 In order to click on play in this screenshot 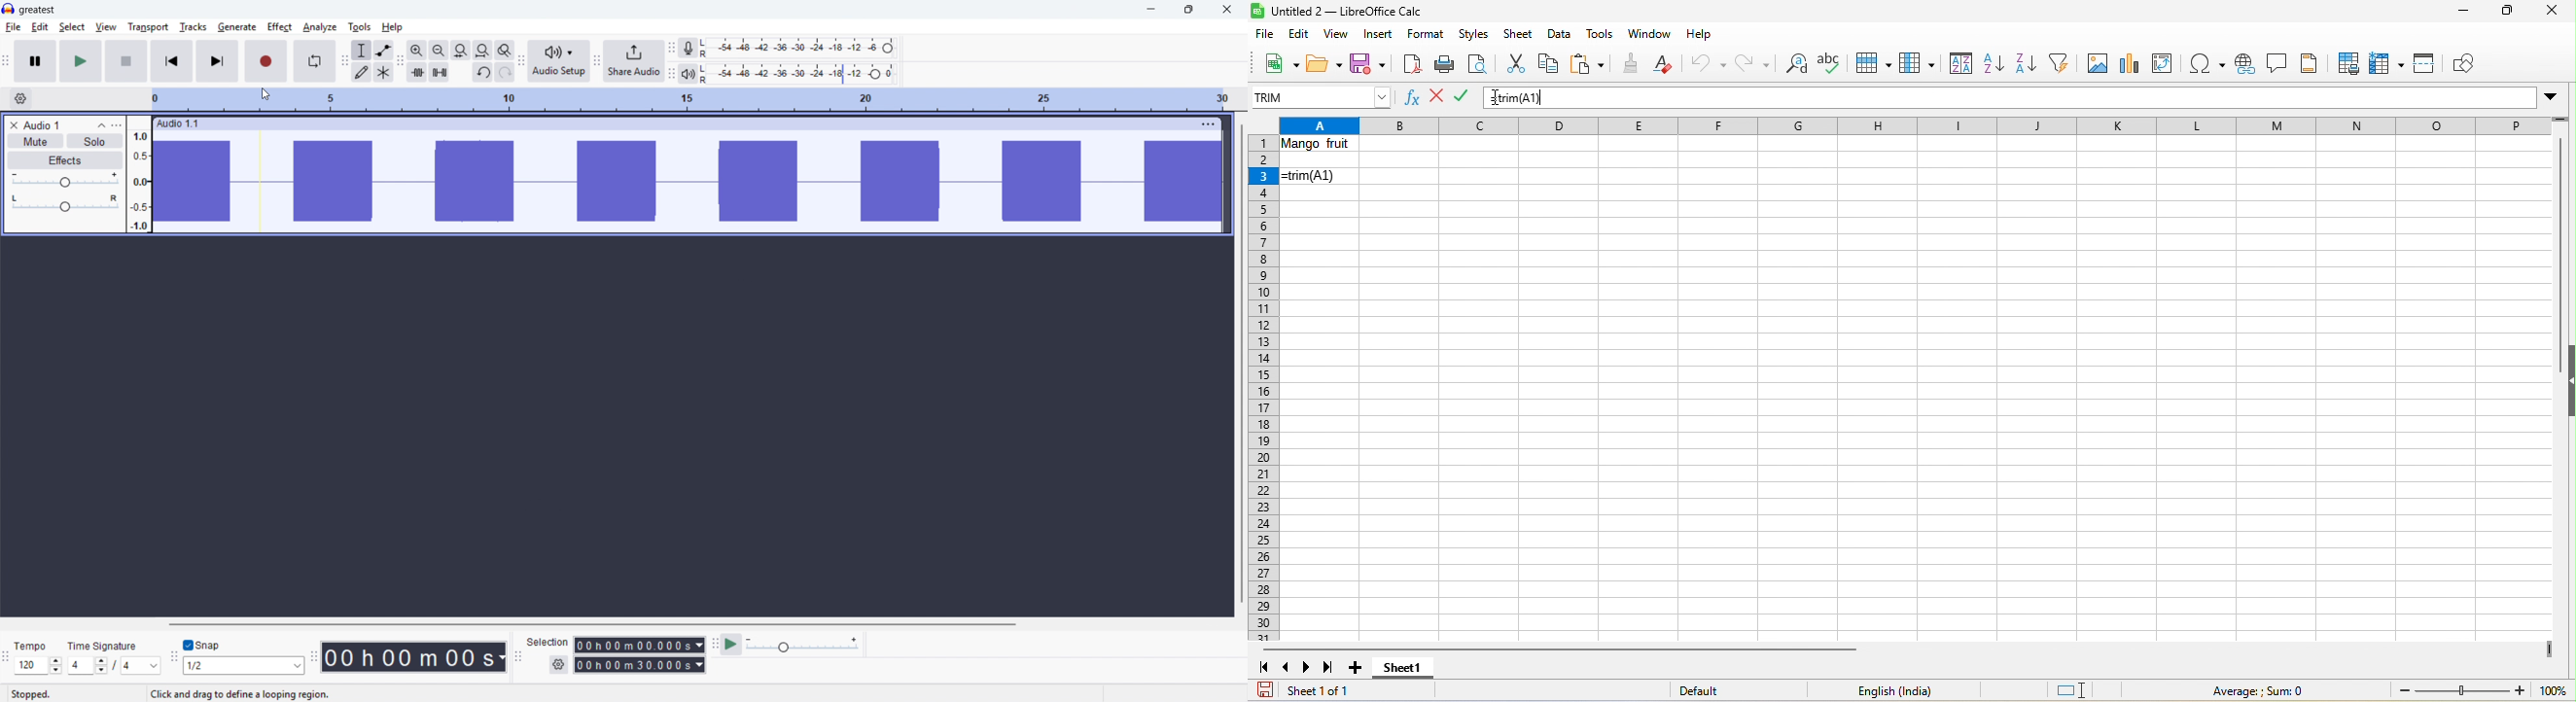, I will do `click(81, 61)`.